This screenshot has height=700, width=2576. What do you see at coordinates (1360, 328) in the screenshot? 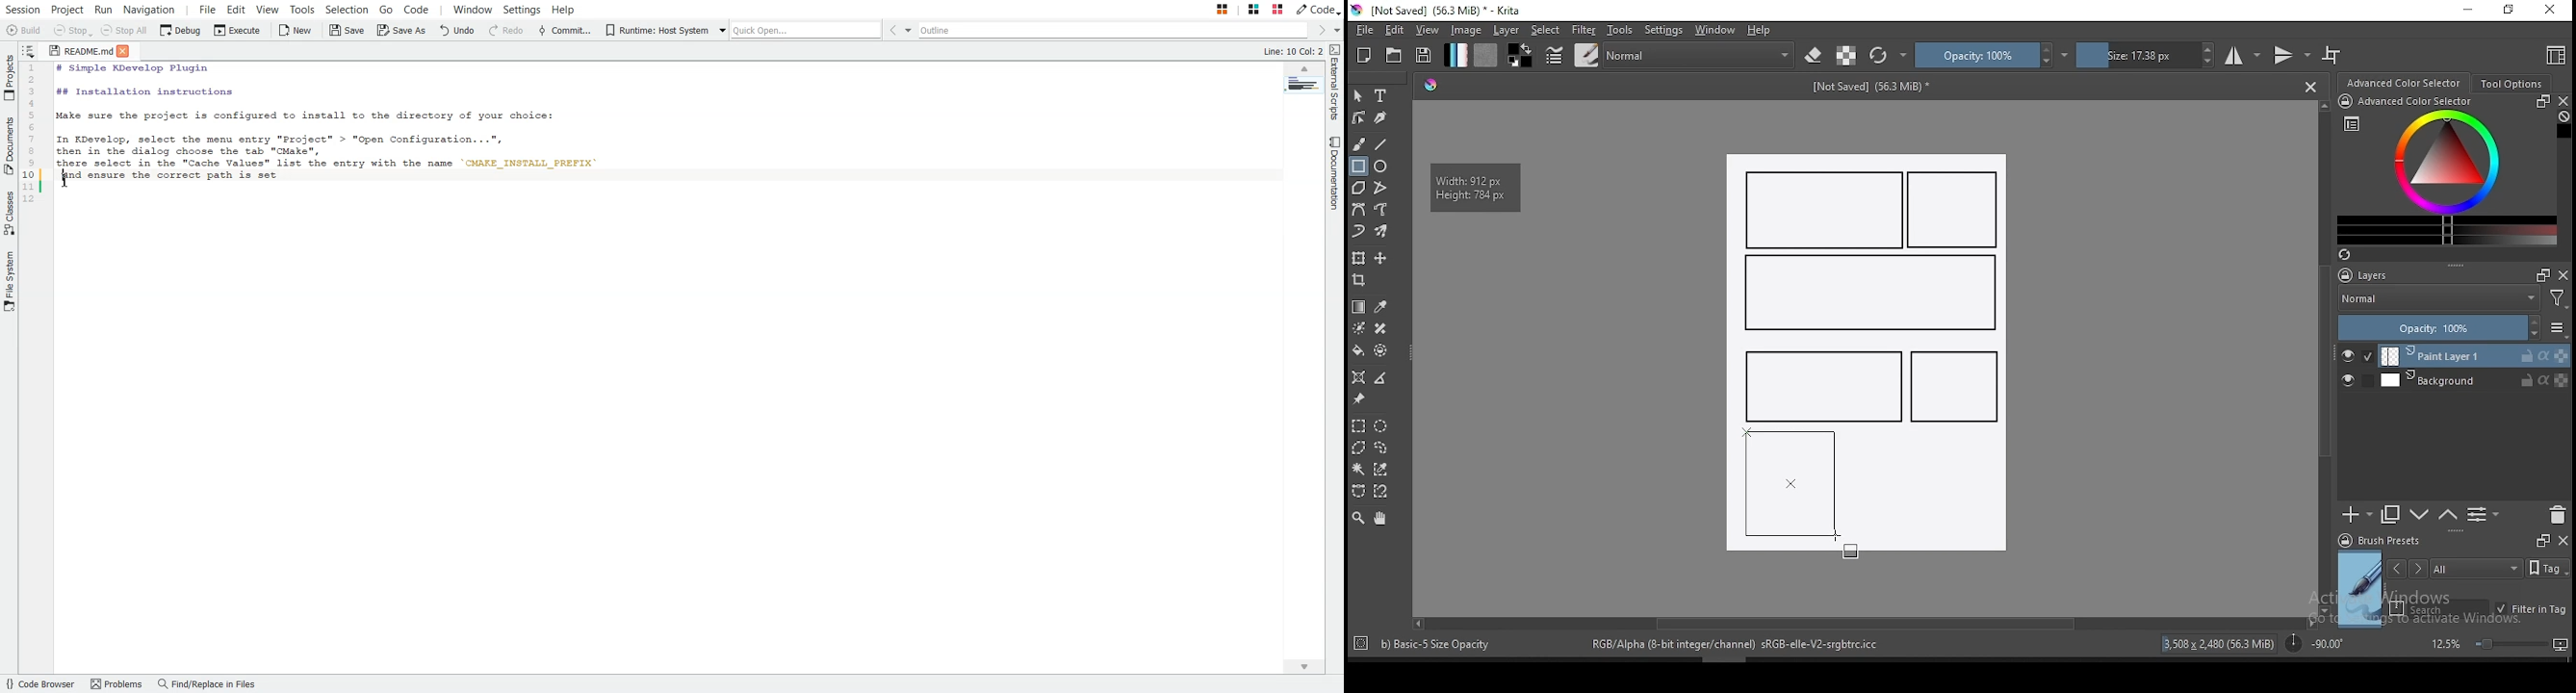
I see `colorize mask tool` at bounding box center [1360, 328].